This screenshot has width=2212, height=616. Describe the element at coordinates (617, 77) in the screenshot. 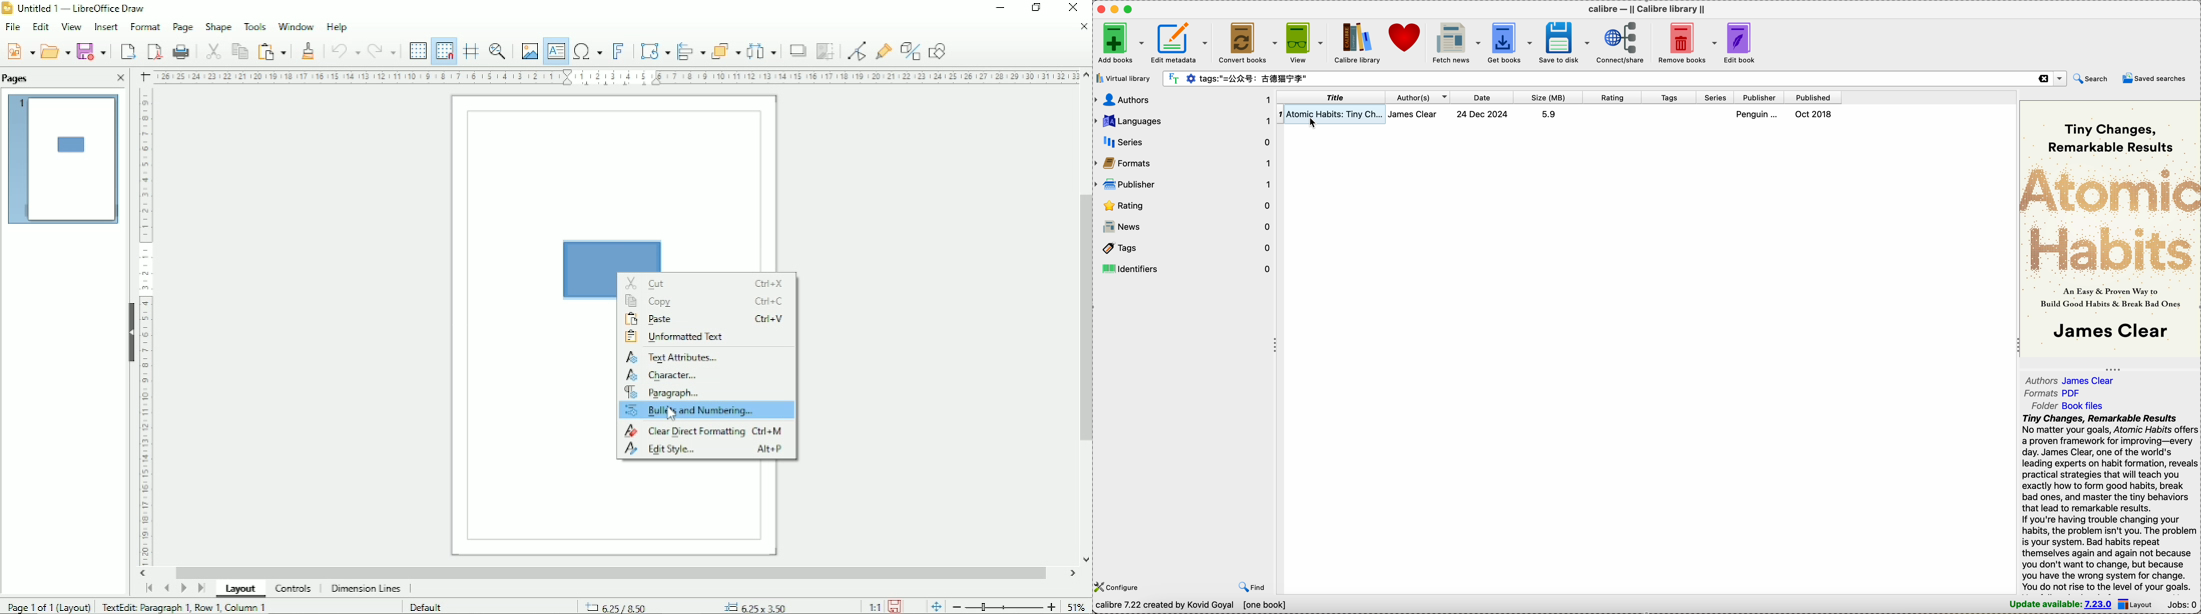

I see `Horizontal scale` at that location.